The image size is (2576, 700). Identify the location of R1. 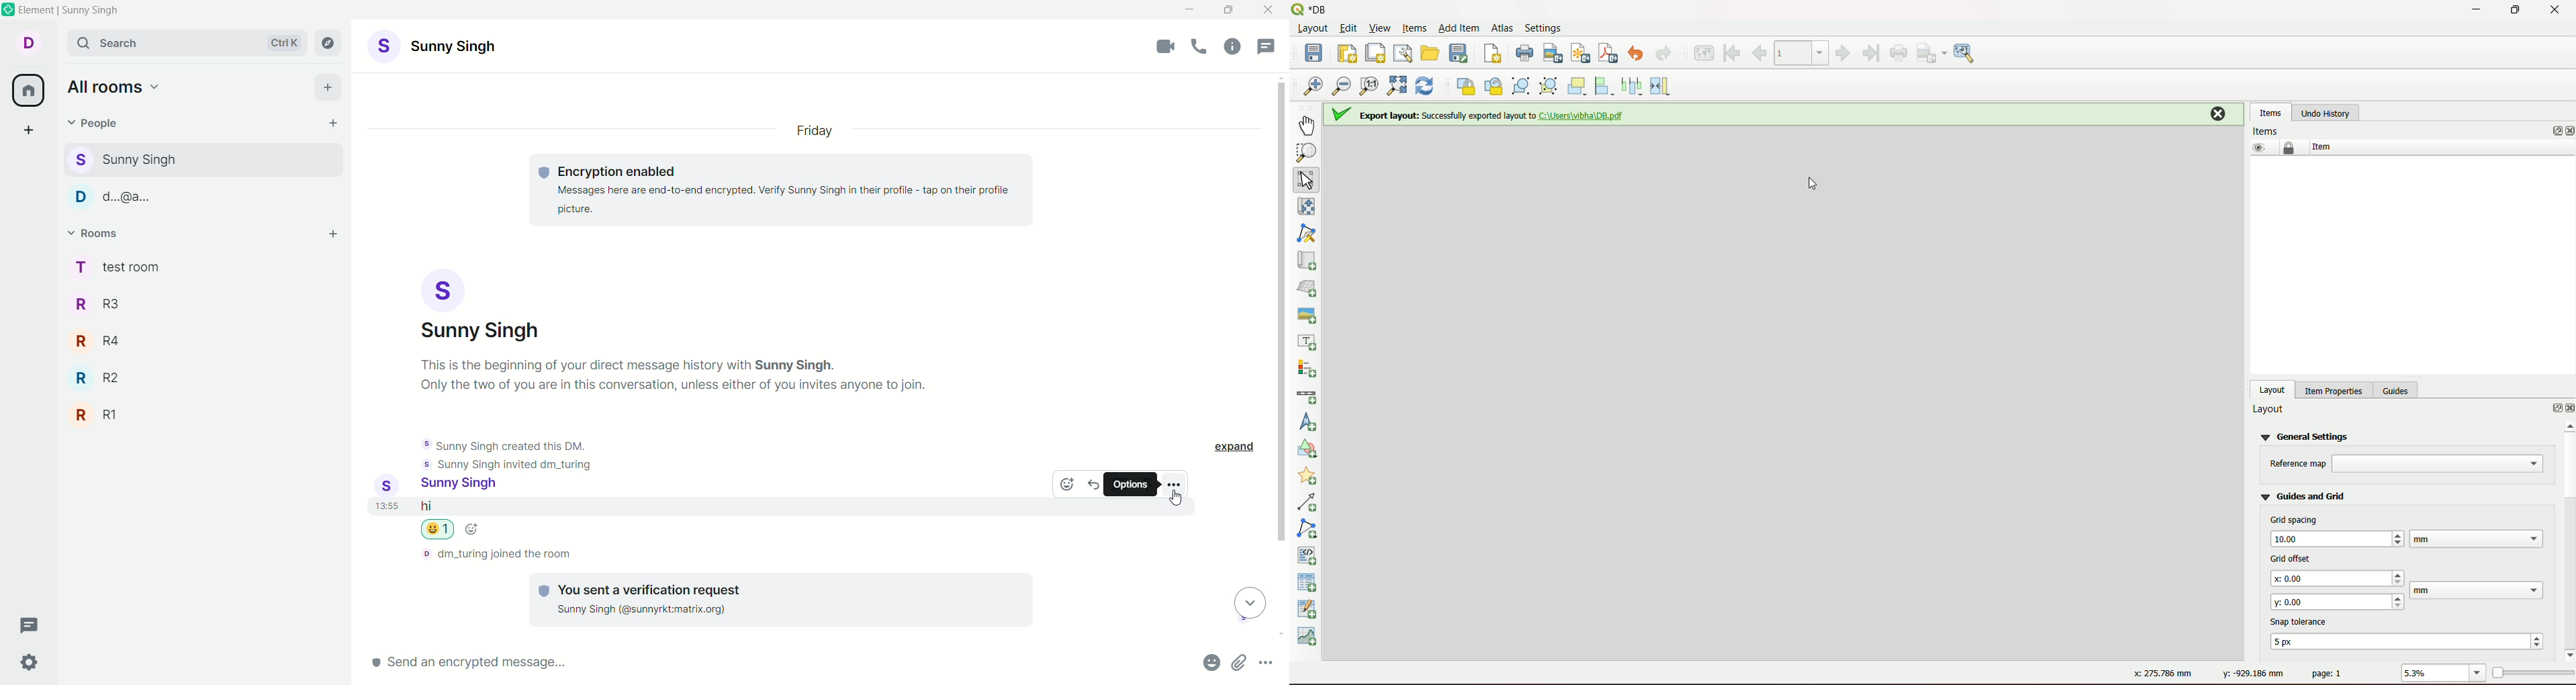
(110, 416).